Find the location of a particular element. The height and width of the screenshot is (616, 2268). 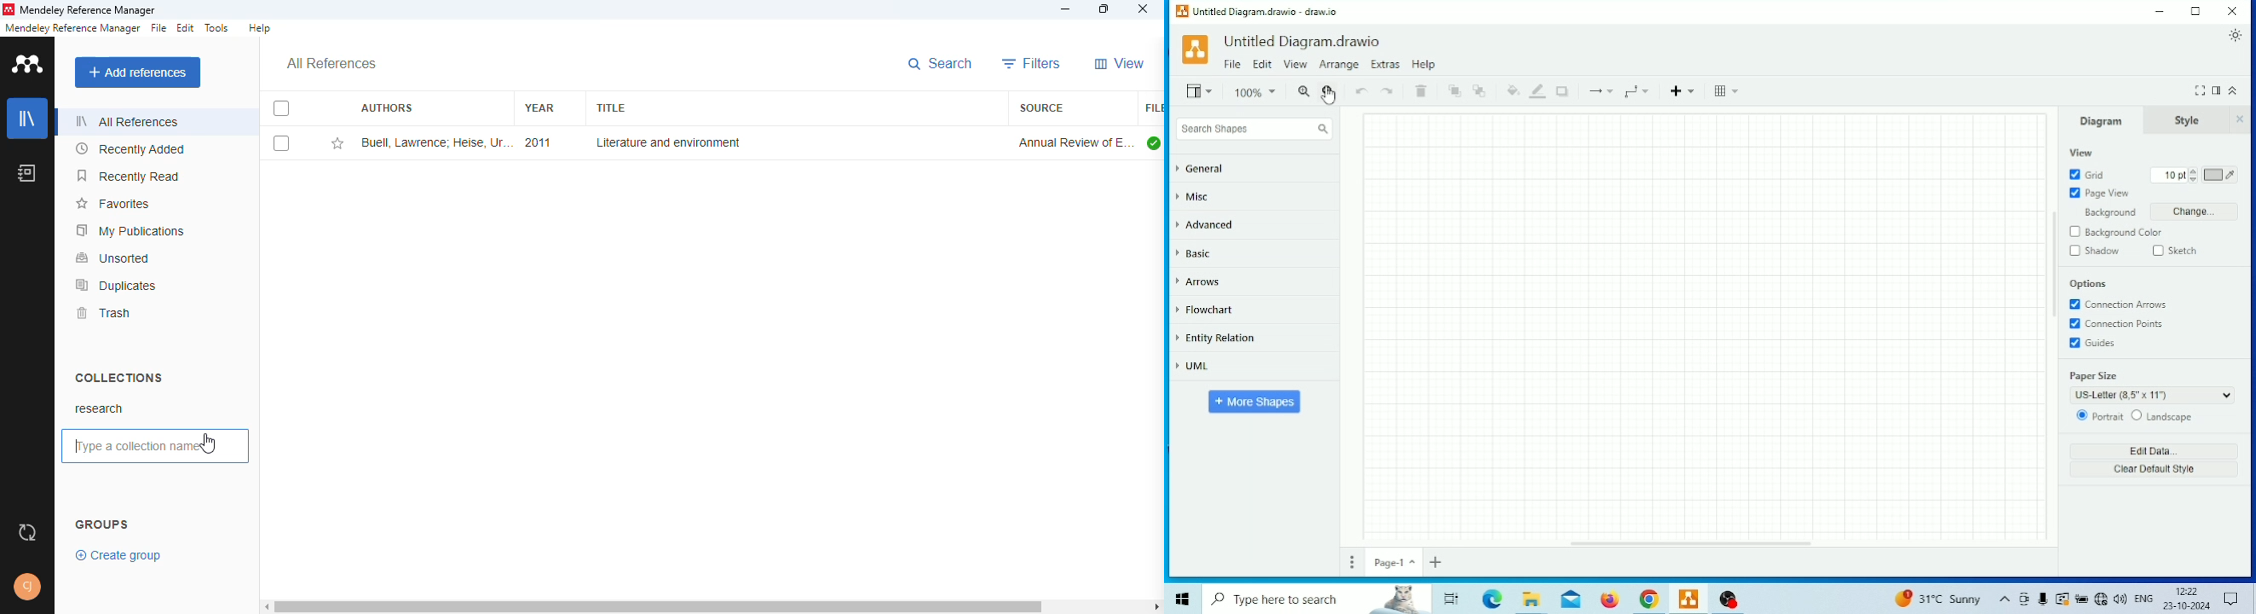

File is located at coordinates (1232, 64).